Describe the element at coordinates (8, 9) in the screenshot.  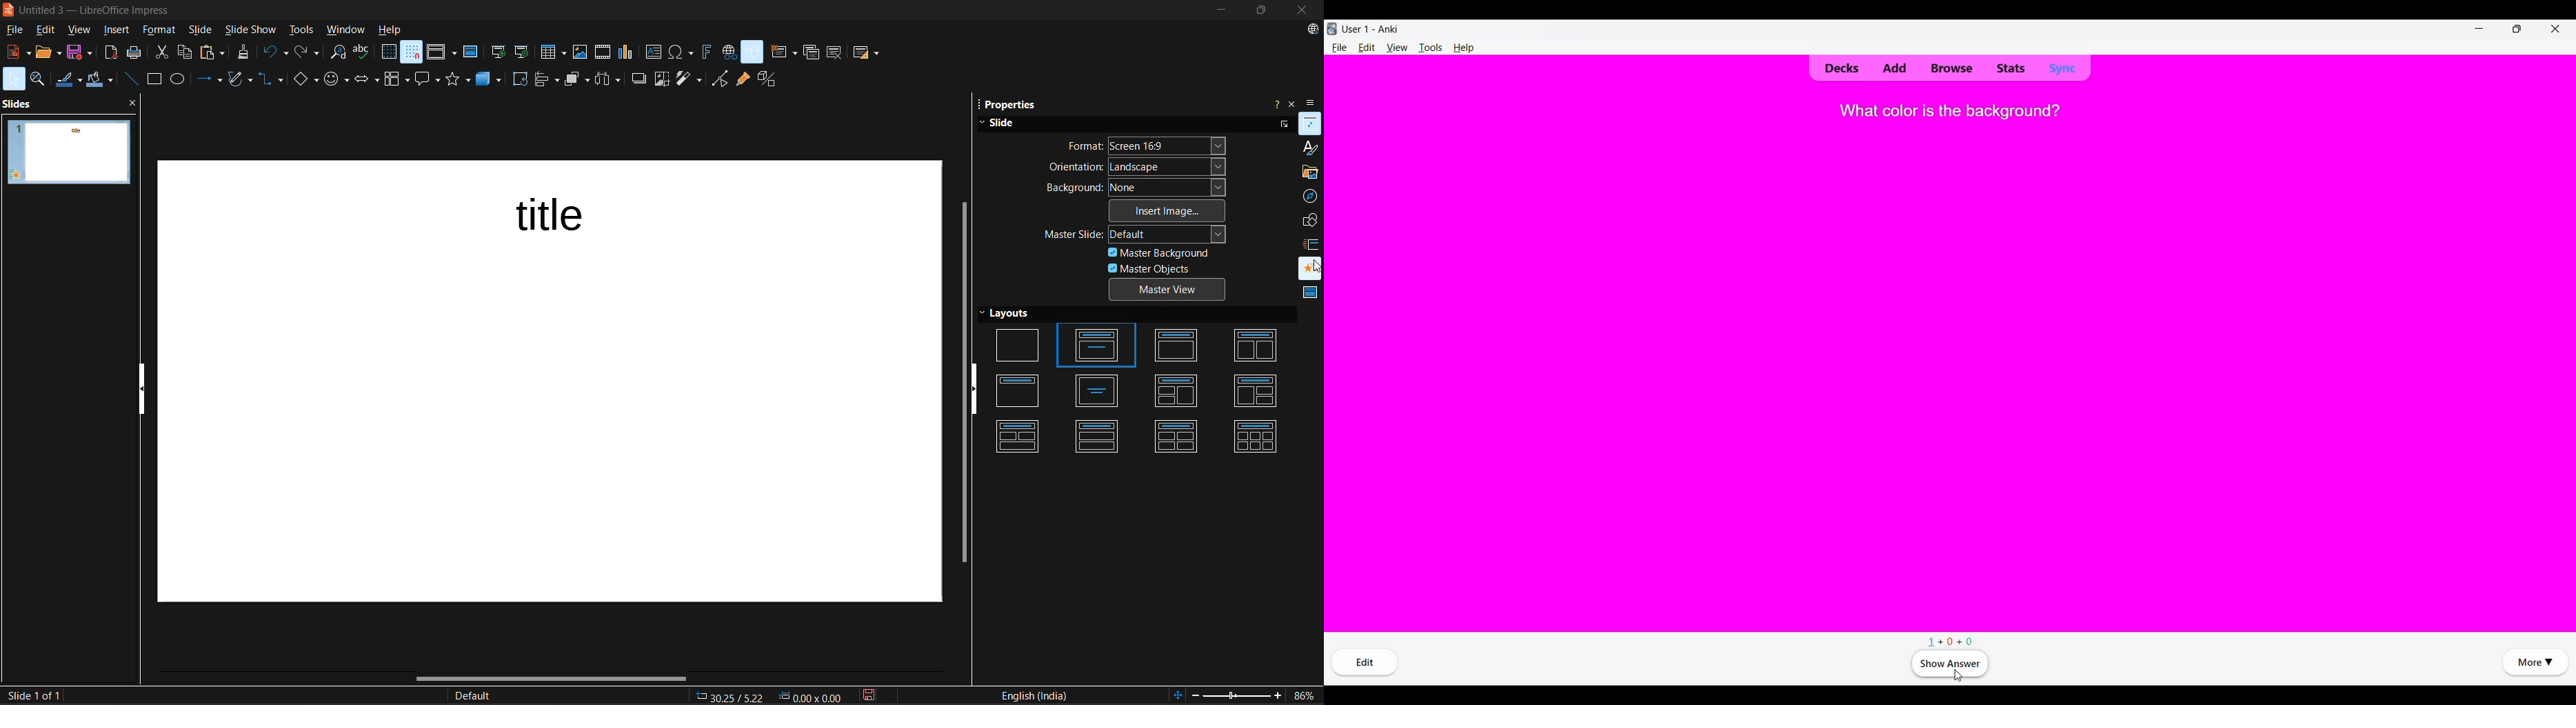
I see `logo` at that location.